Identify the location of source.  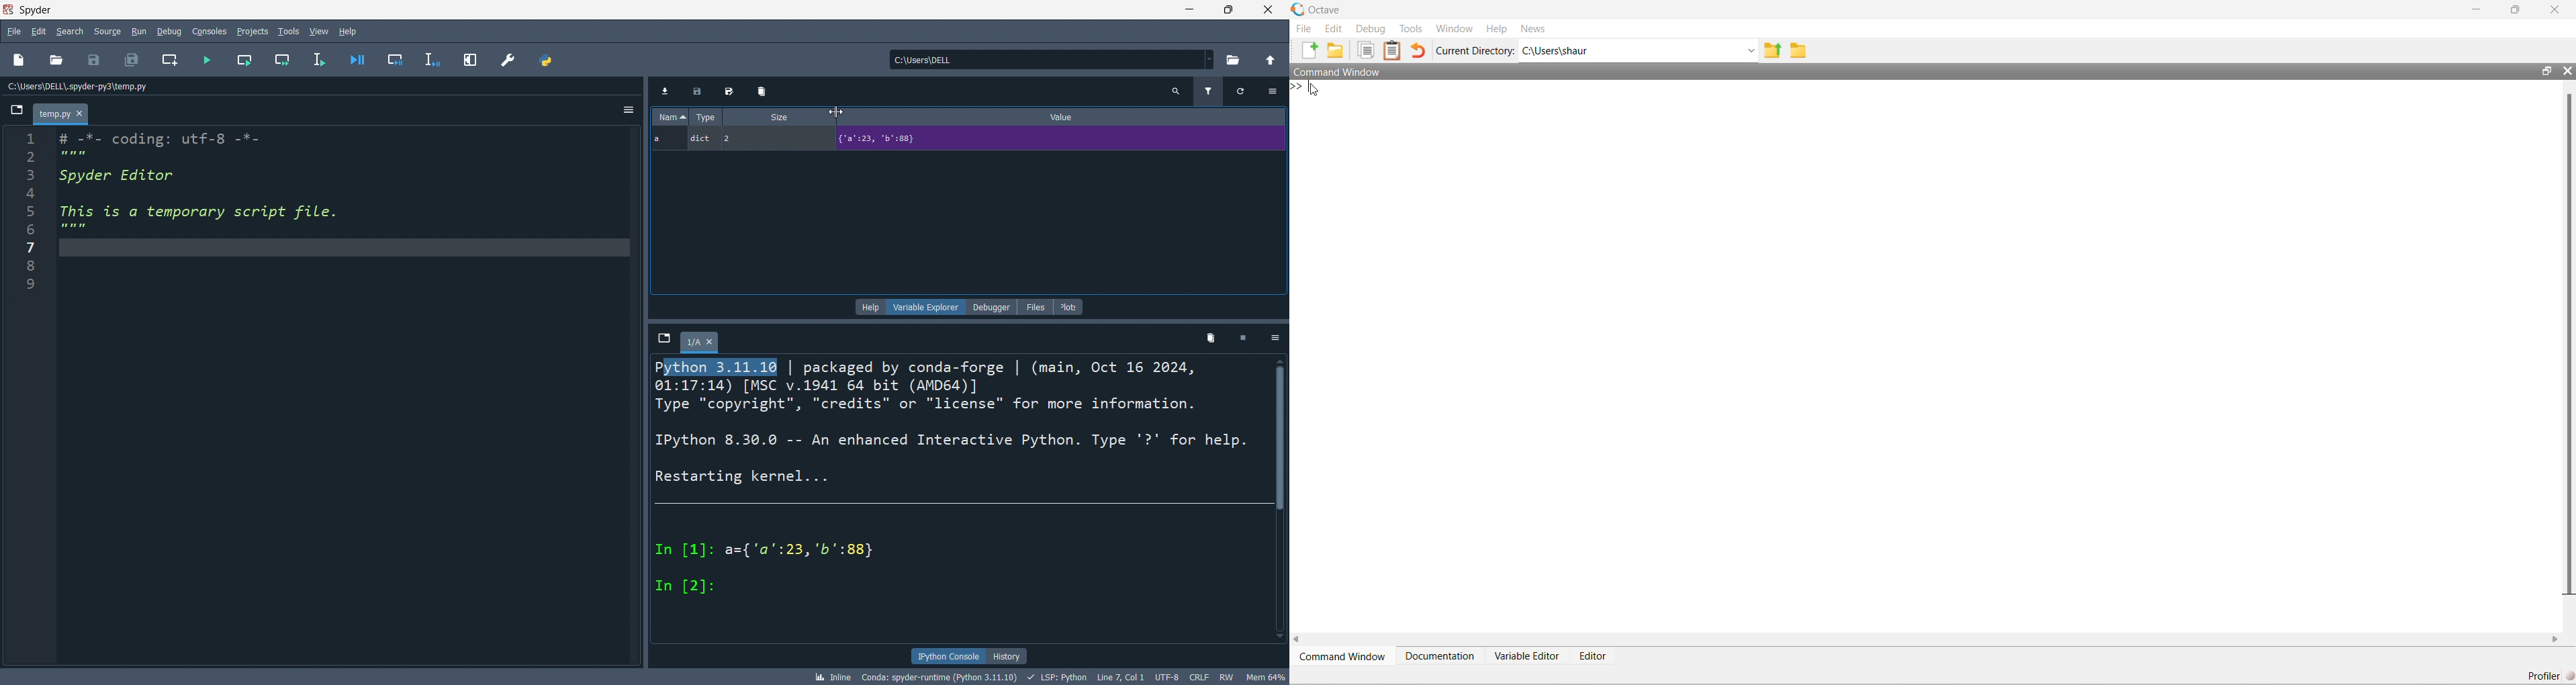
(106, 30).